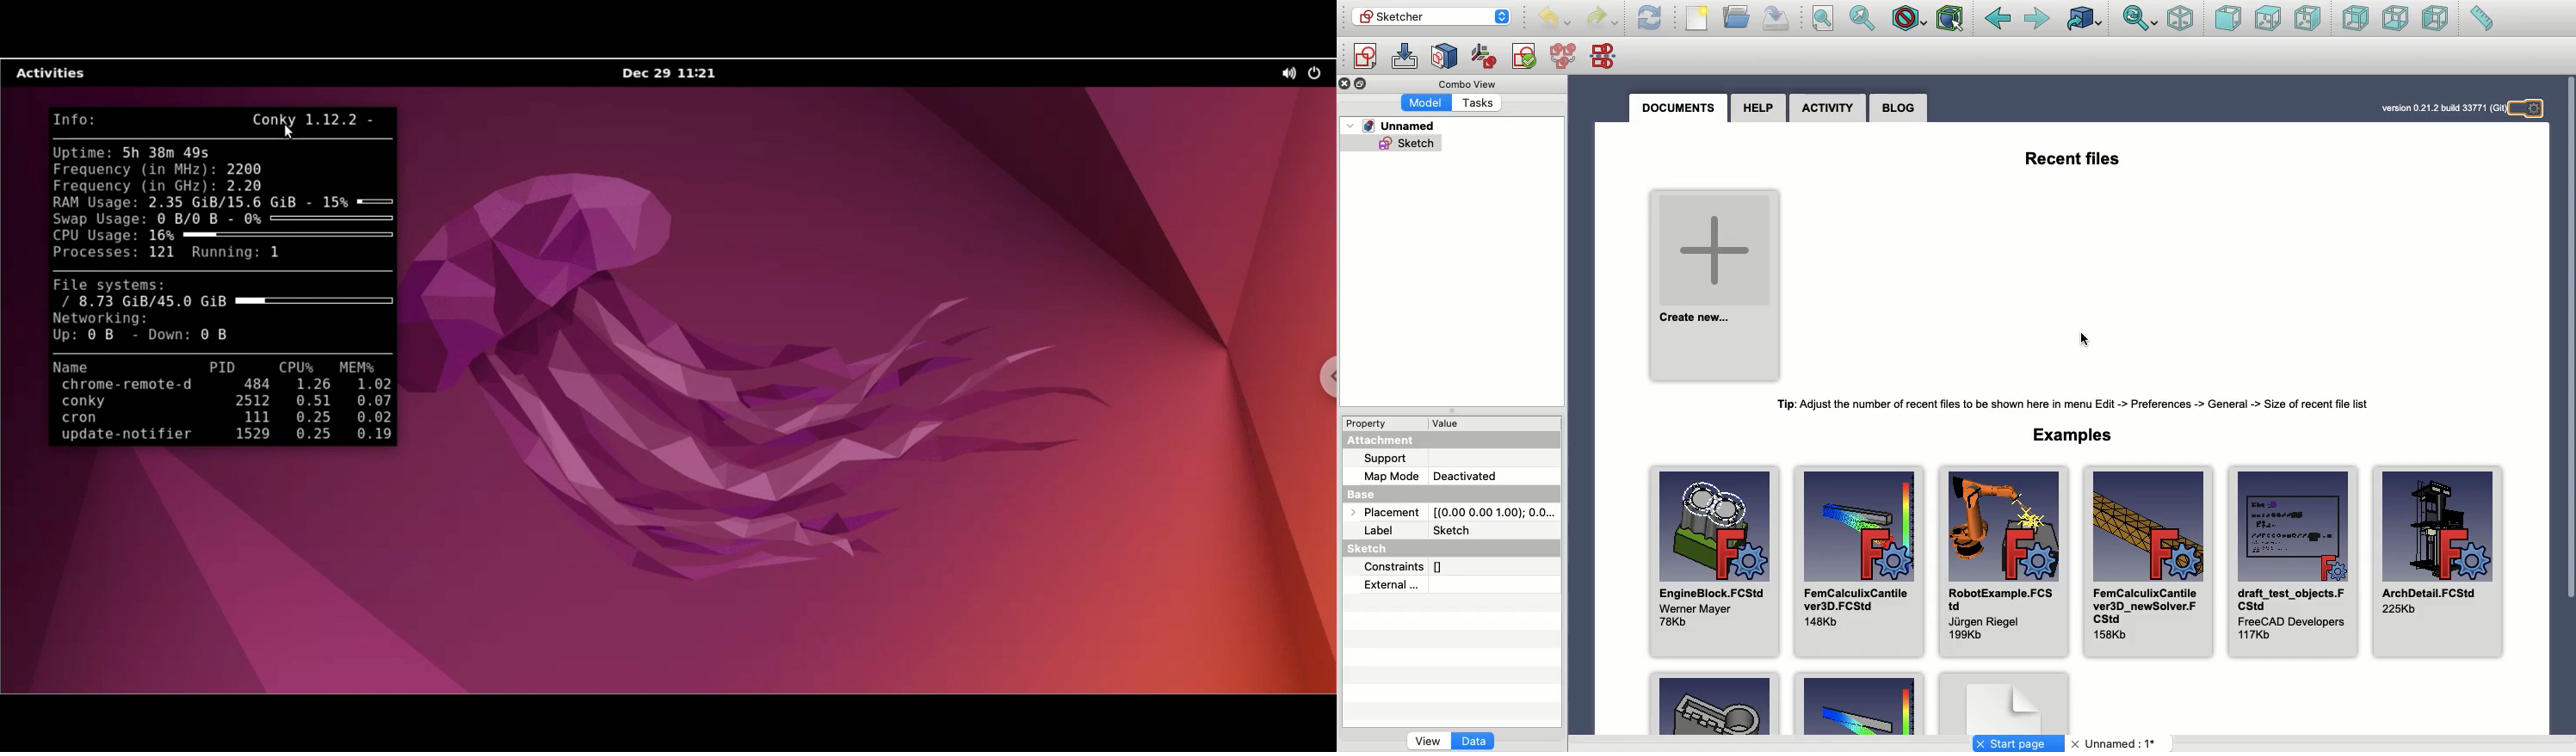 Image resolution: width=2576 pixels, height=756 pixels. What do you see at coordinates (1388, 549) in the screenshot?
I see `Sketch` at bounding box center [1388, 549].